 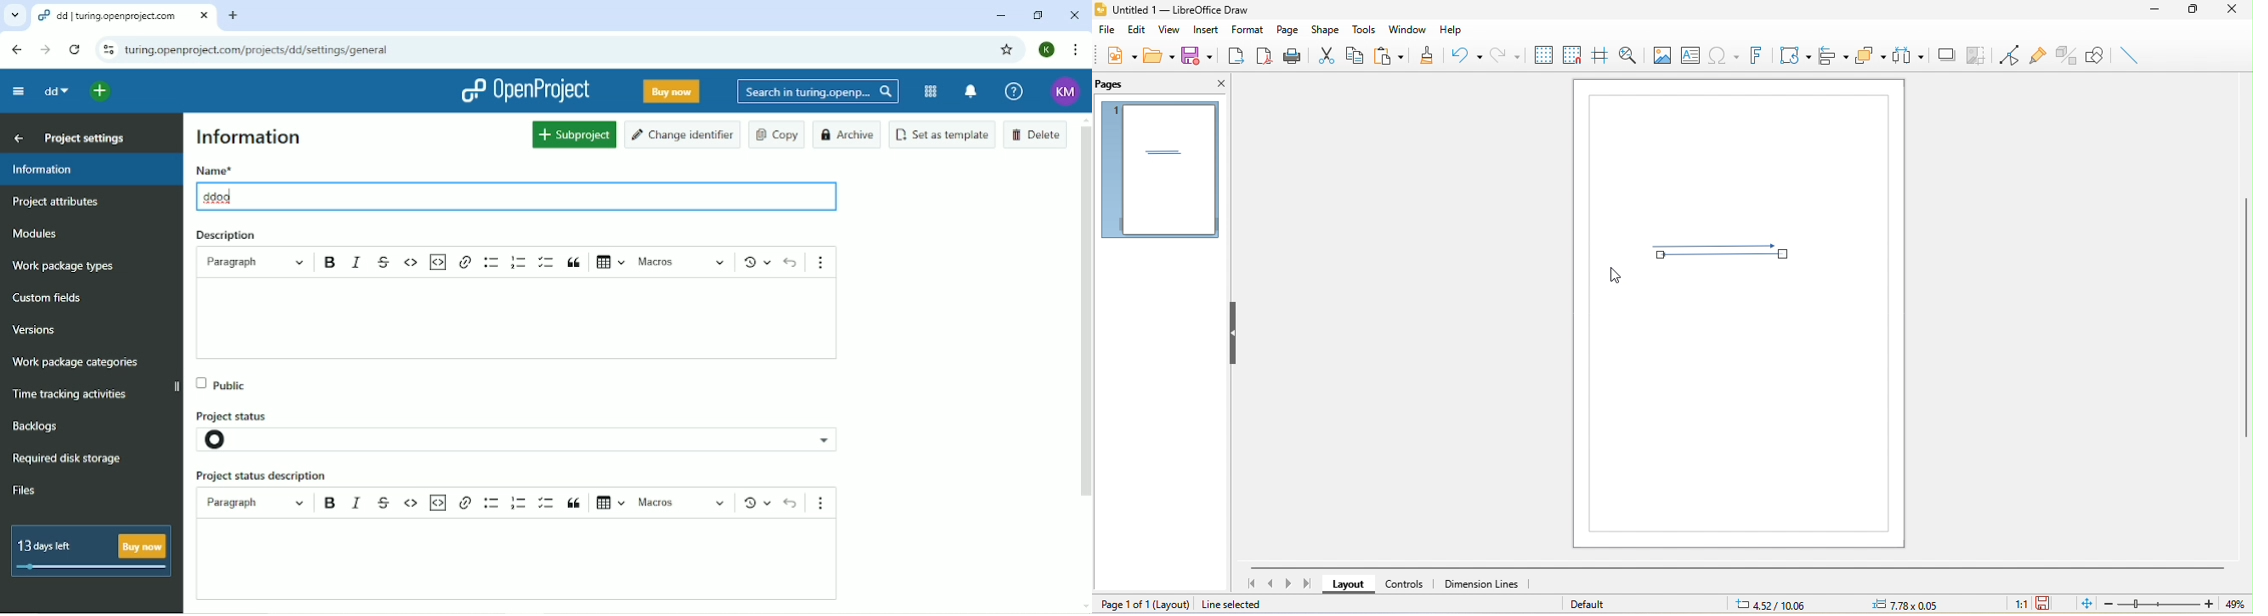 What do you see at coordinates (1737, 566) in the screenshot?
I see `horizontal scroll bar` at bounding box center [1737, 566].